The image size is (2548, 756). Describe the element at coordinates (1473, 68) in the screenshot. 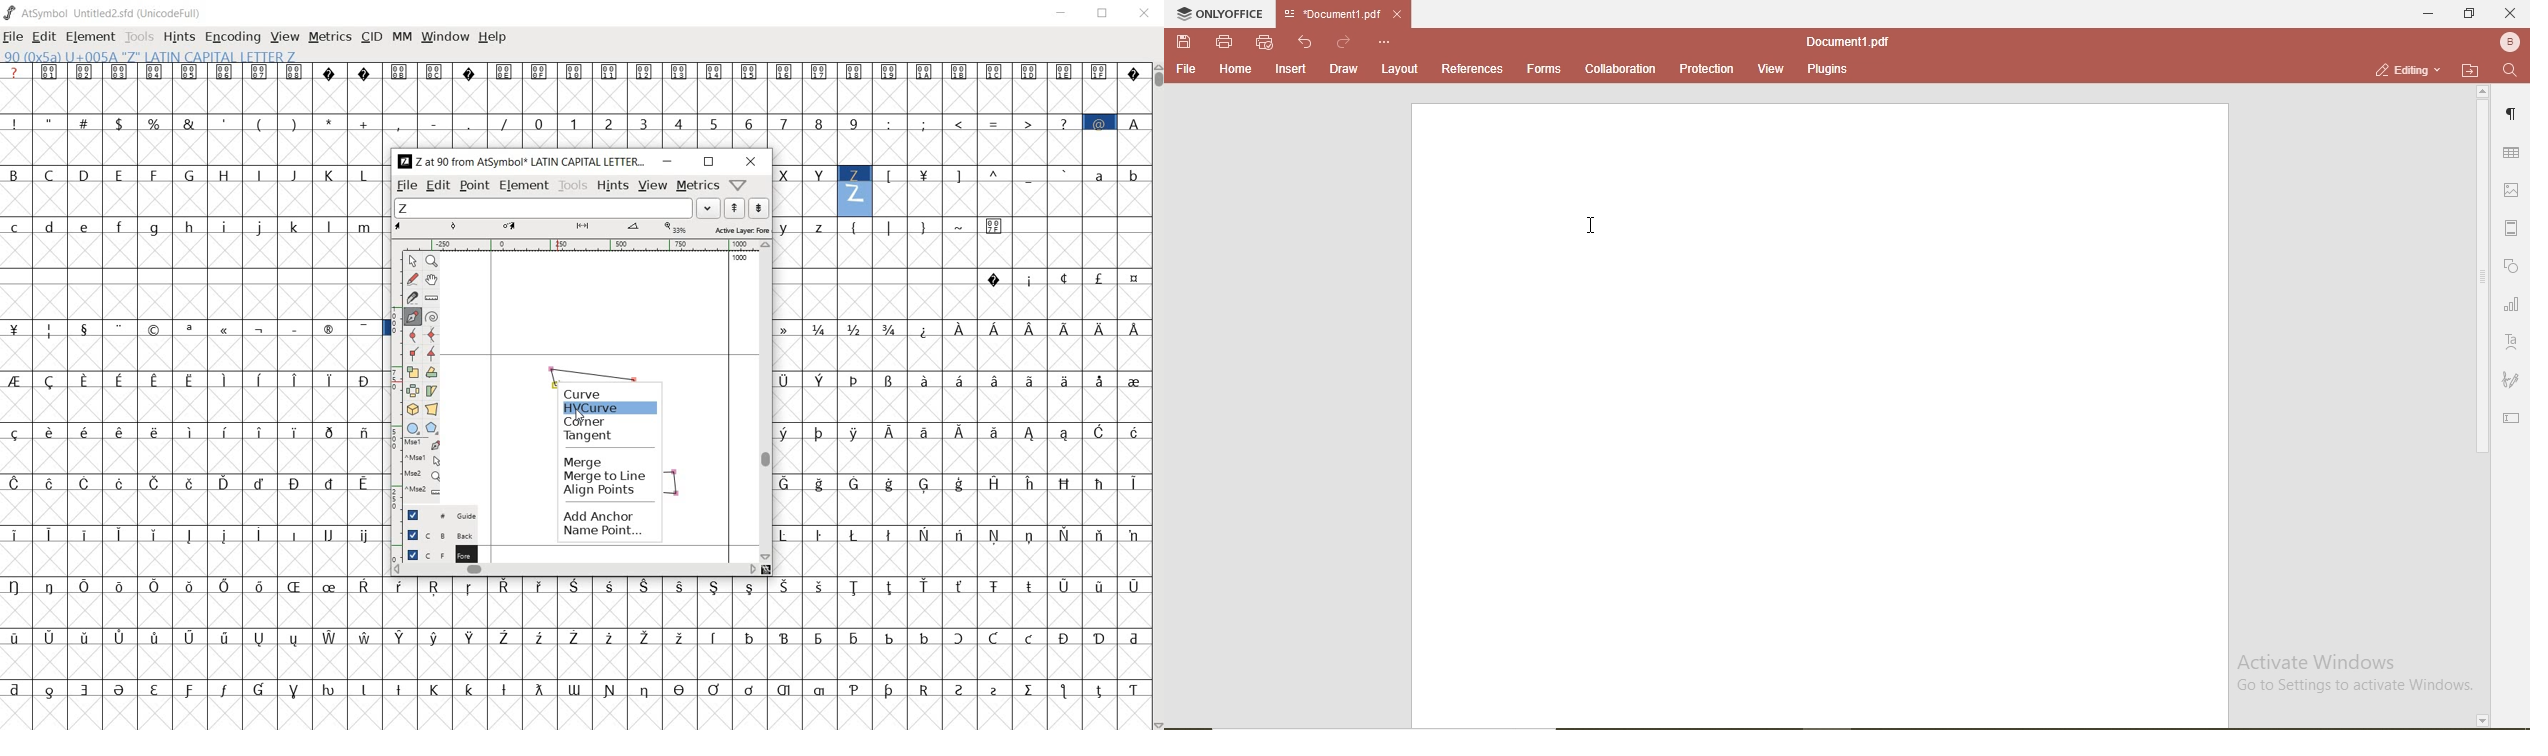

I see `references` at that location.